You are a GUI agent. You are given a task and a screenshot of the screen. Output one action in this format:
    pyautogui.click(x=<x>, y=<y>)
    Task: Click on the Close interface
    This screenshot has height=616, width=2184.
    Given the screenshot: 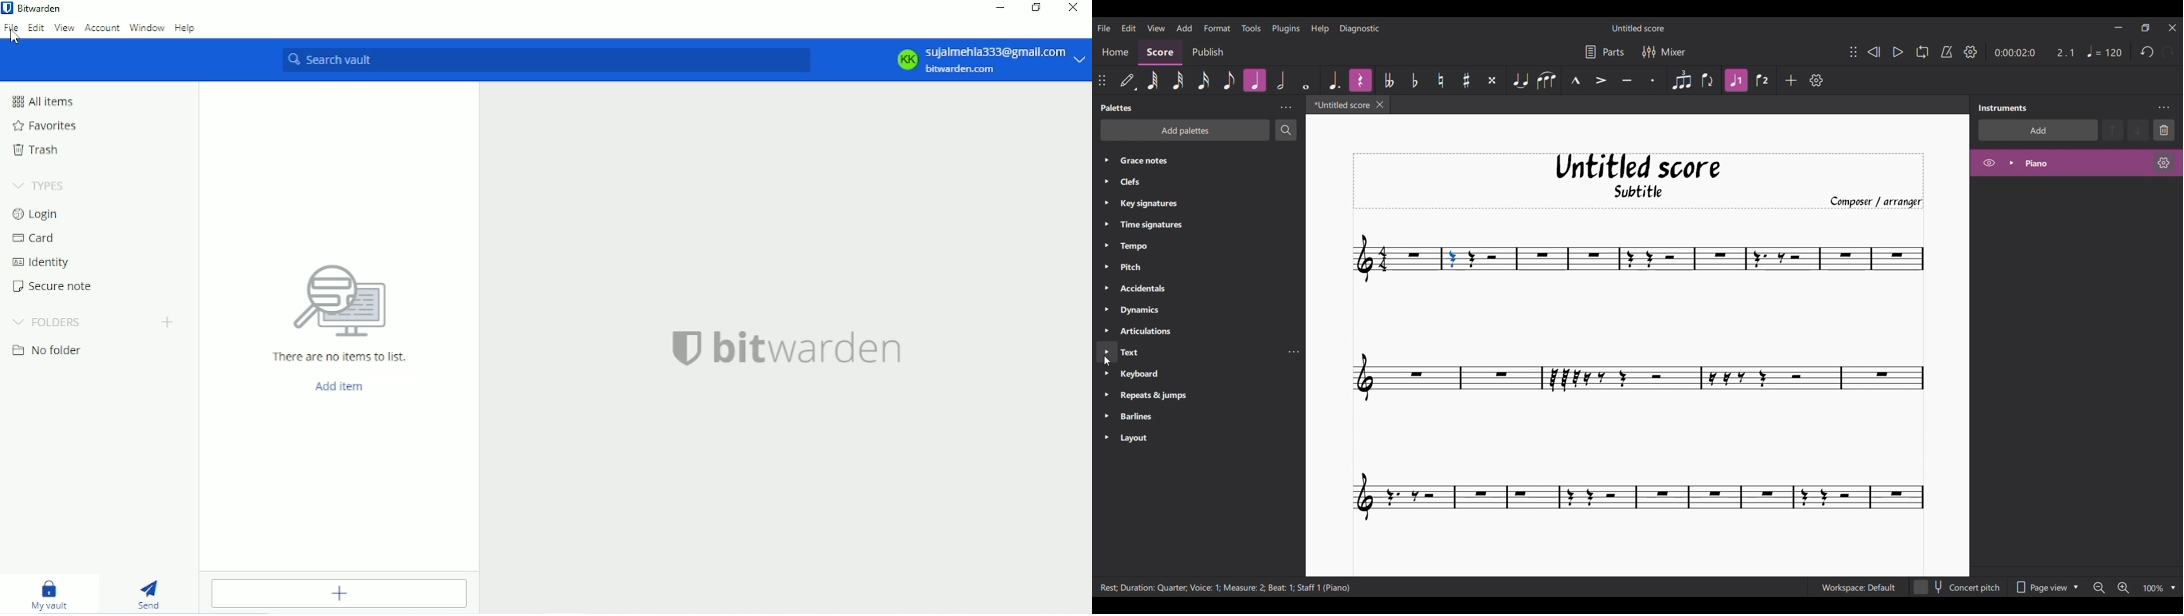 What is the action you would take?
    pyautogui.click(x=2173, y=28)
    